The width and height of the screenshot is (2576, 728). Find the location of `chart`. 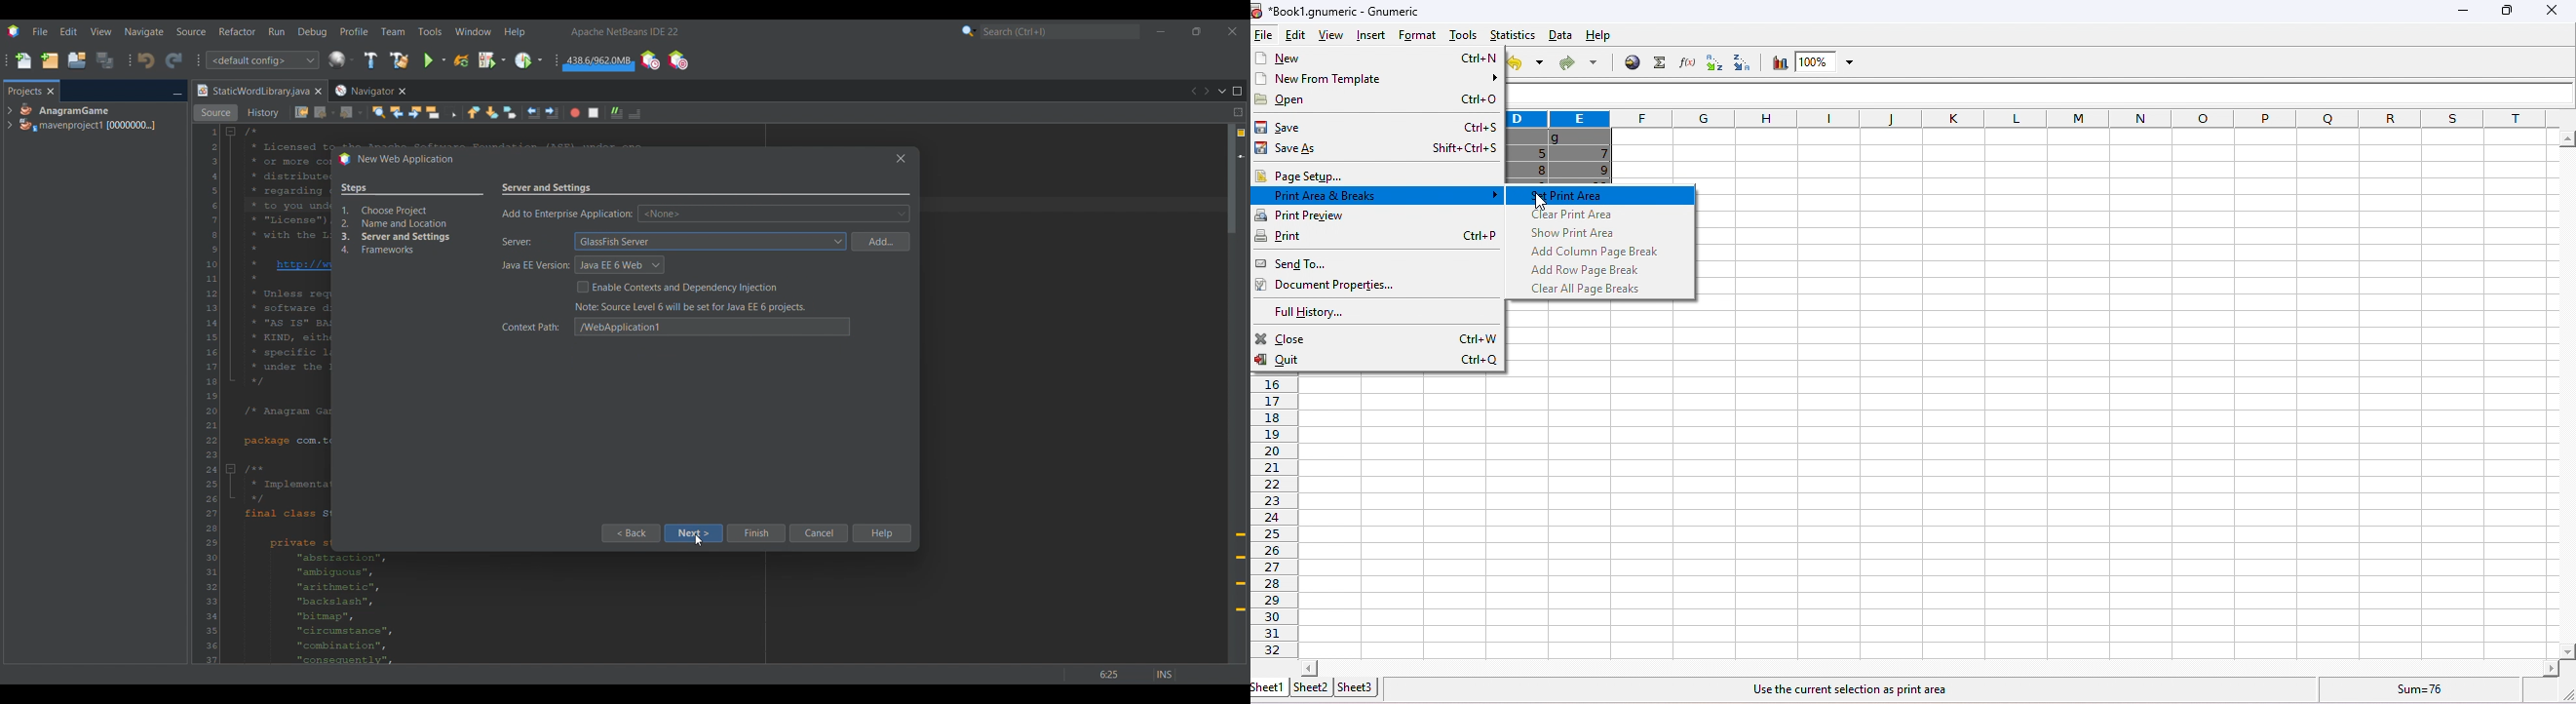

chart is located at coordinates (1778, 63).